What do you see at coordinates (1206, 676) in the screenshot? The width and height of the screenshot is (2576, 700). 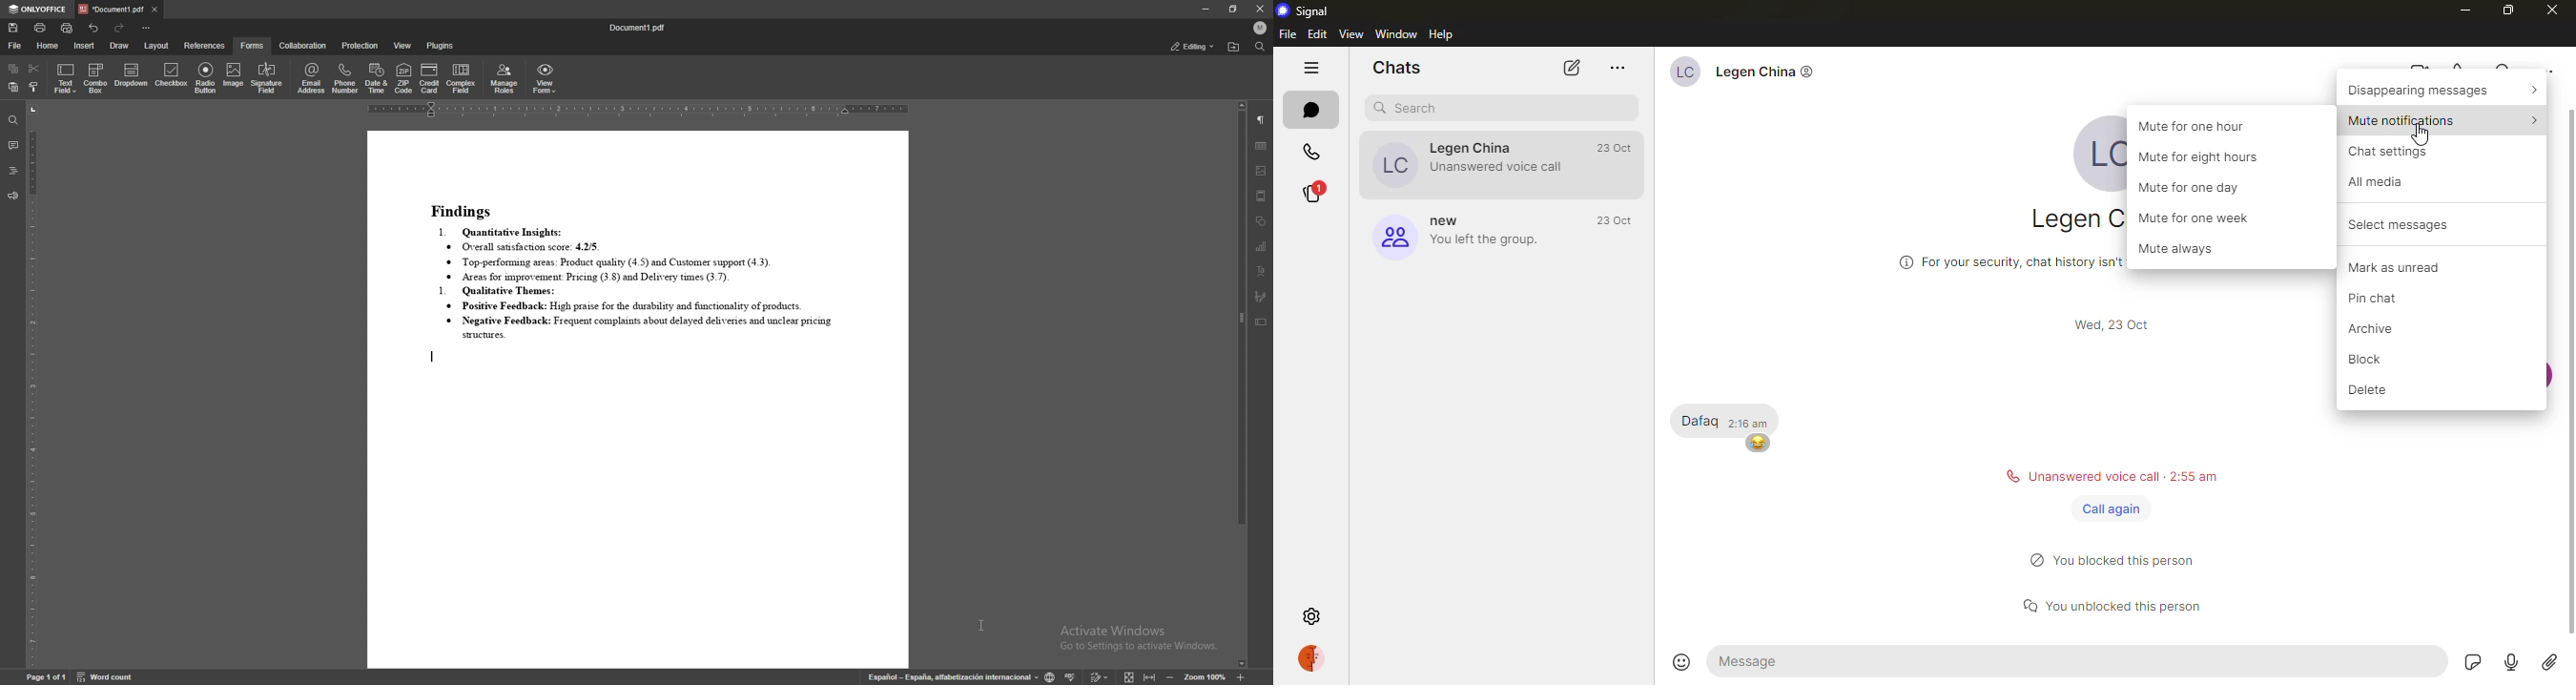 I see `zoom` at bounding box center [1206, 676].